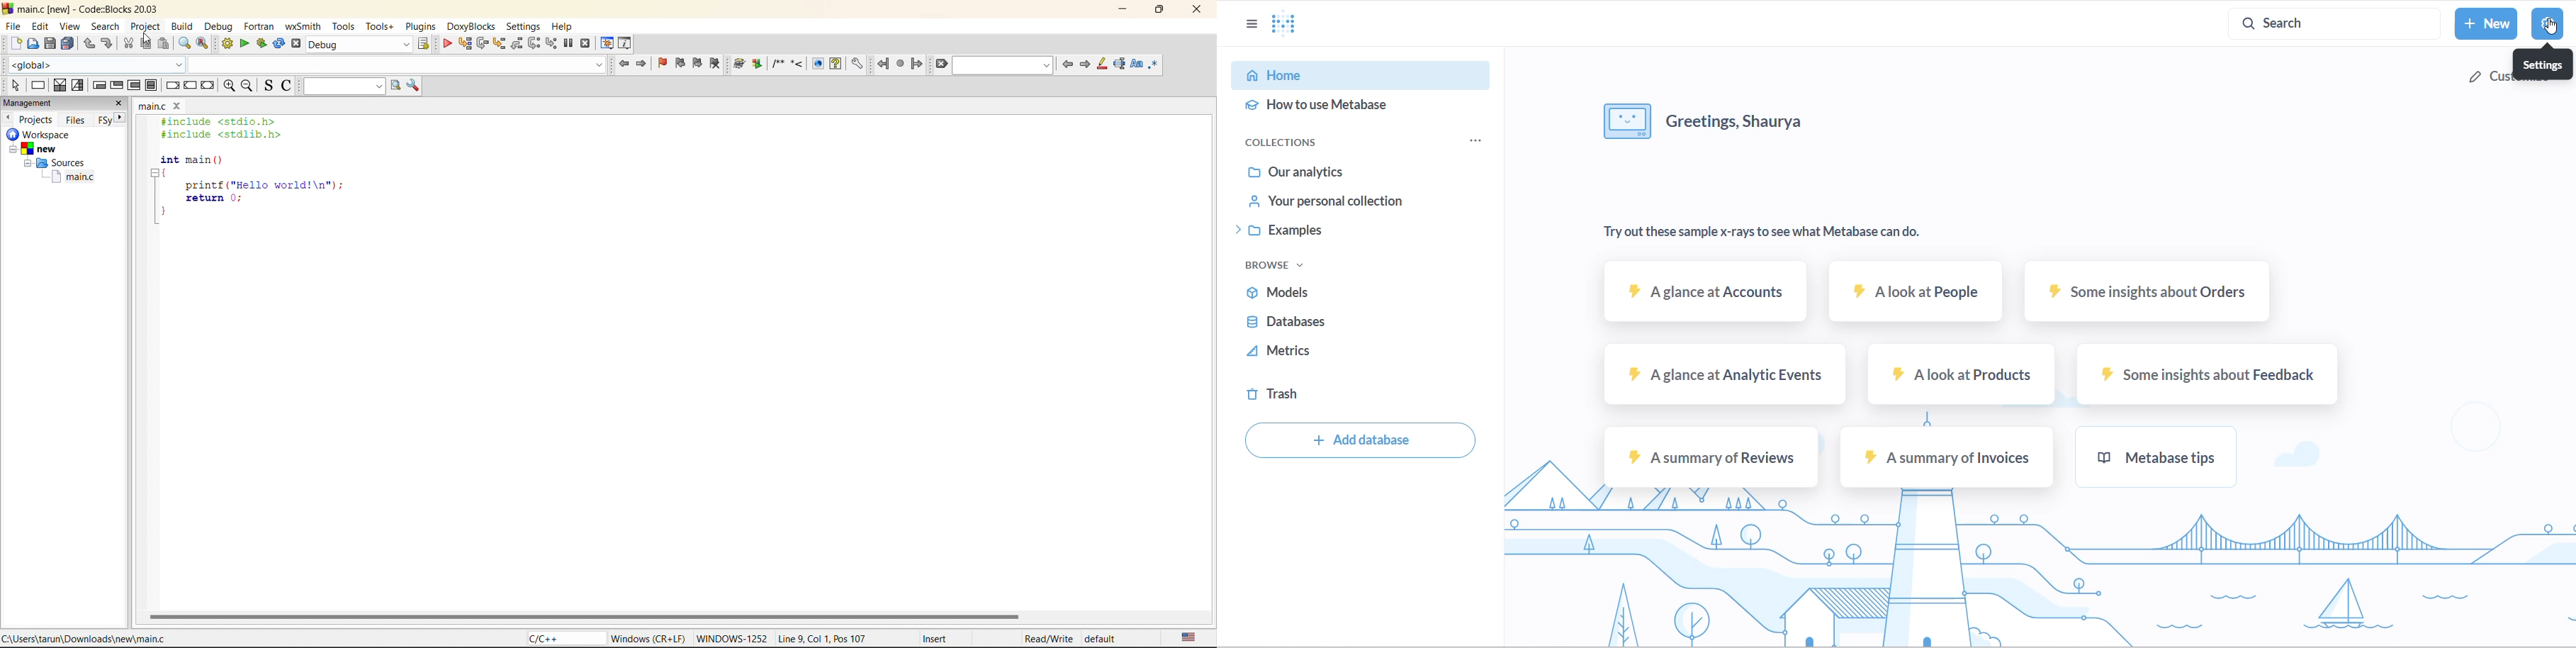 This screenshot has width=2576, height=672. Describe the element at coordinates (1946, 458) in the screenshot. I see `A summary of invoices sample` at that location.